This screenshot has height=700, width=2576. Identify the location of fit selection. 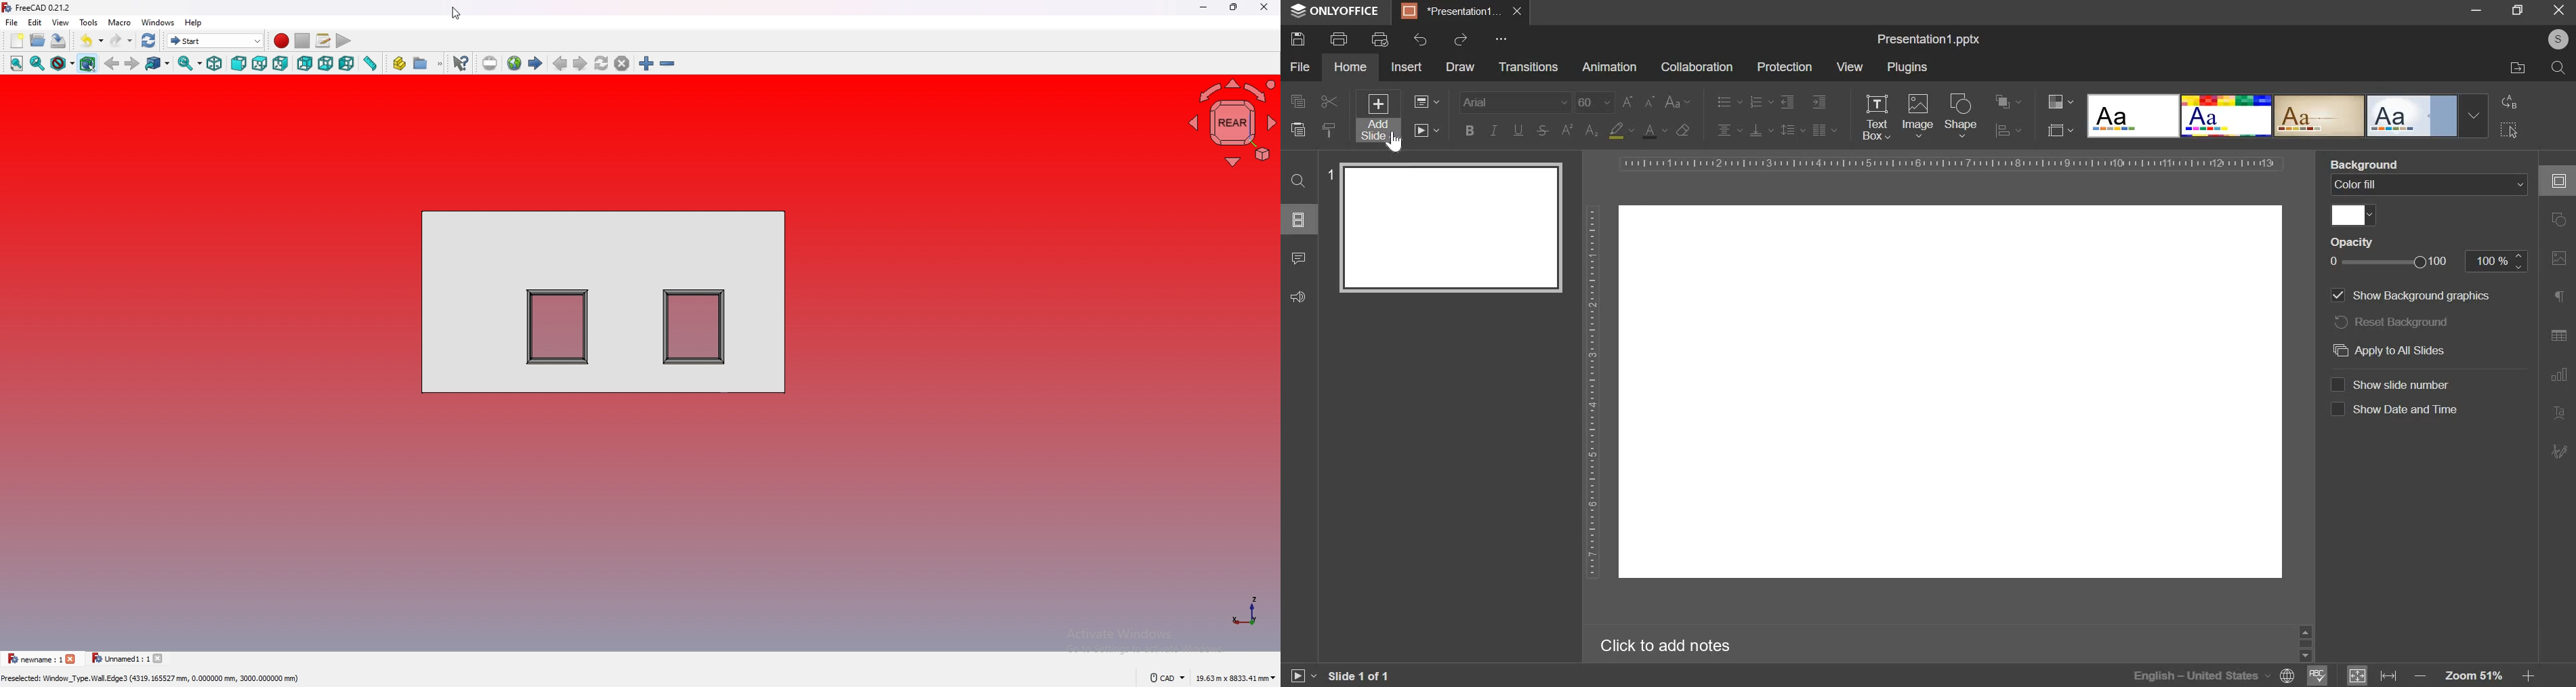
(38, 63).